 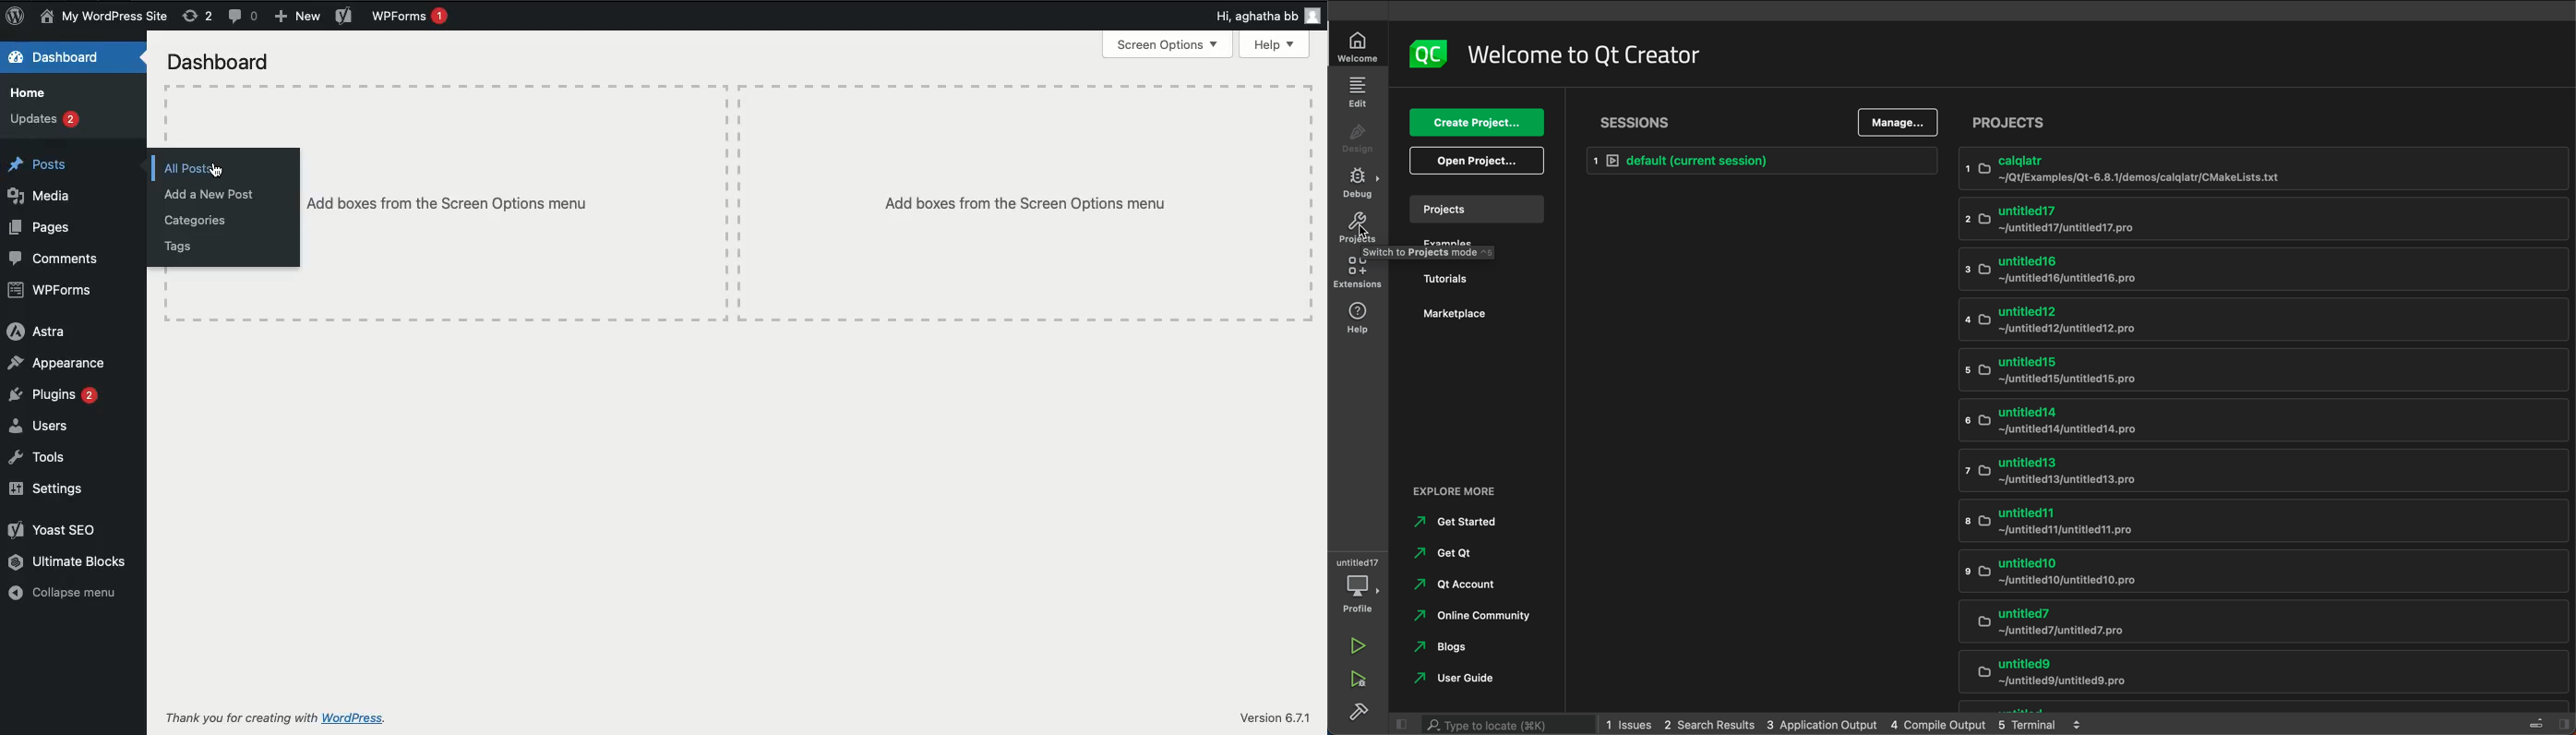 What do you see at coordinates (199, 16) in the screenshot?
I see `Revisions` at bounding box center [199, 16].